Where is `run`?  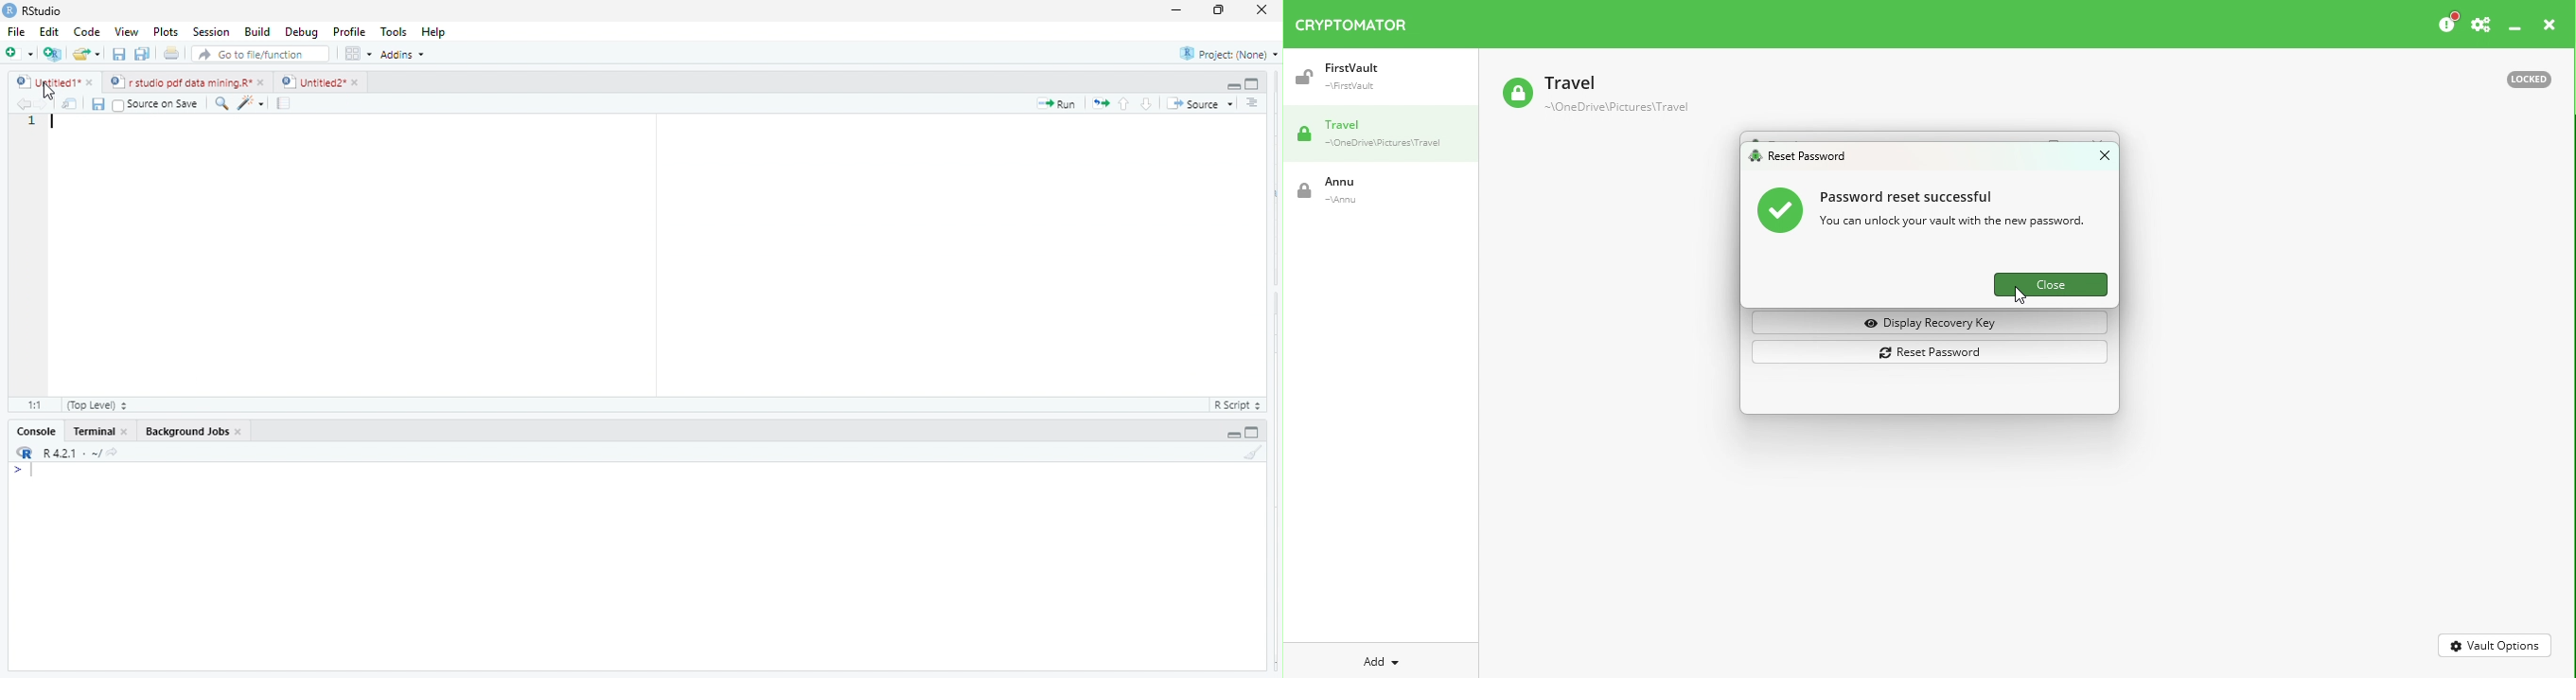 run is located at coordinates (1058, 105).